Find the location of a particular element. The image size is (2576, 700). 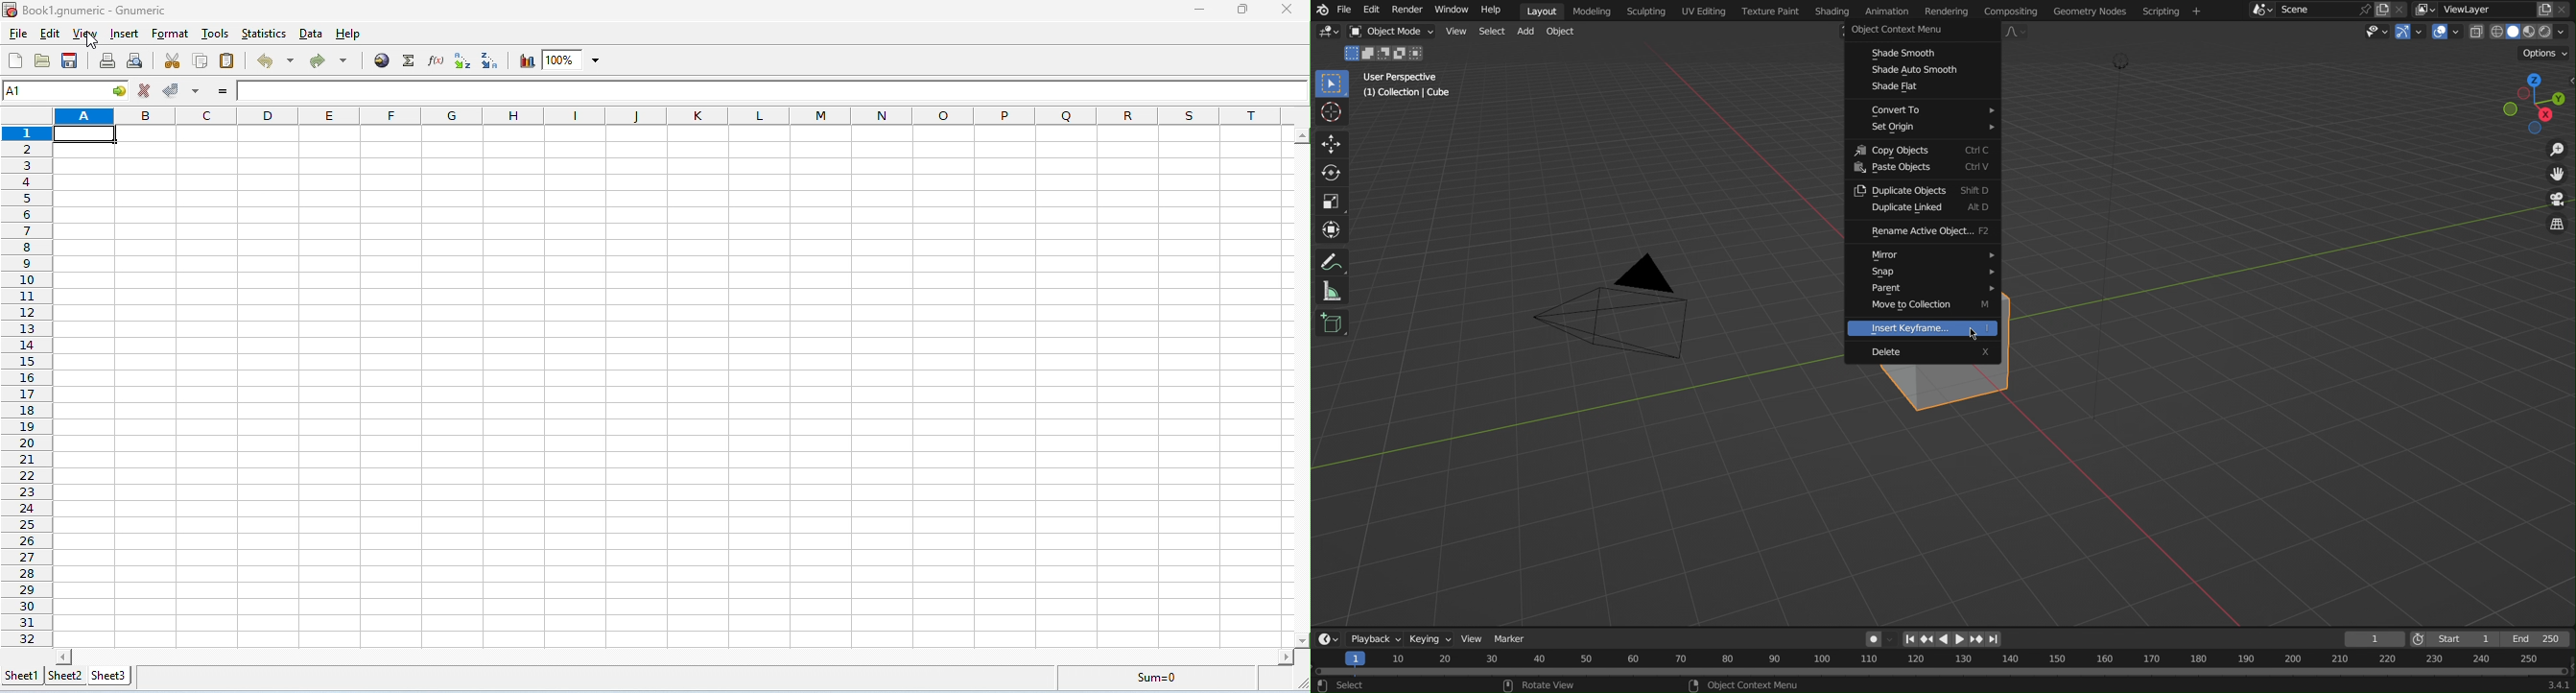

pin is located at coordinates (2363, 9).